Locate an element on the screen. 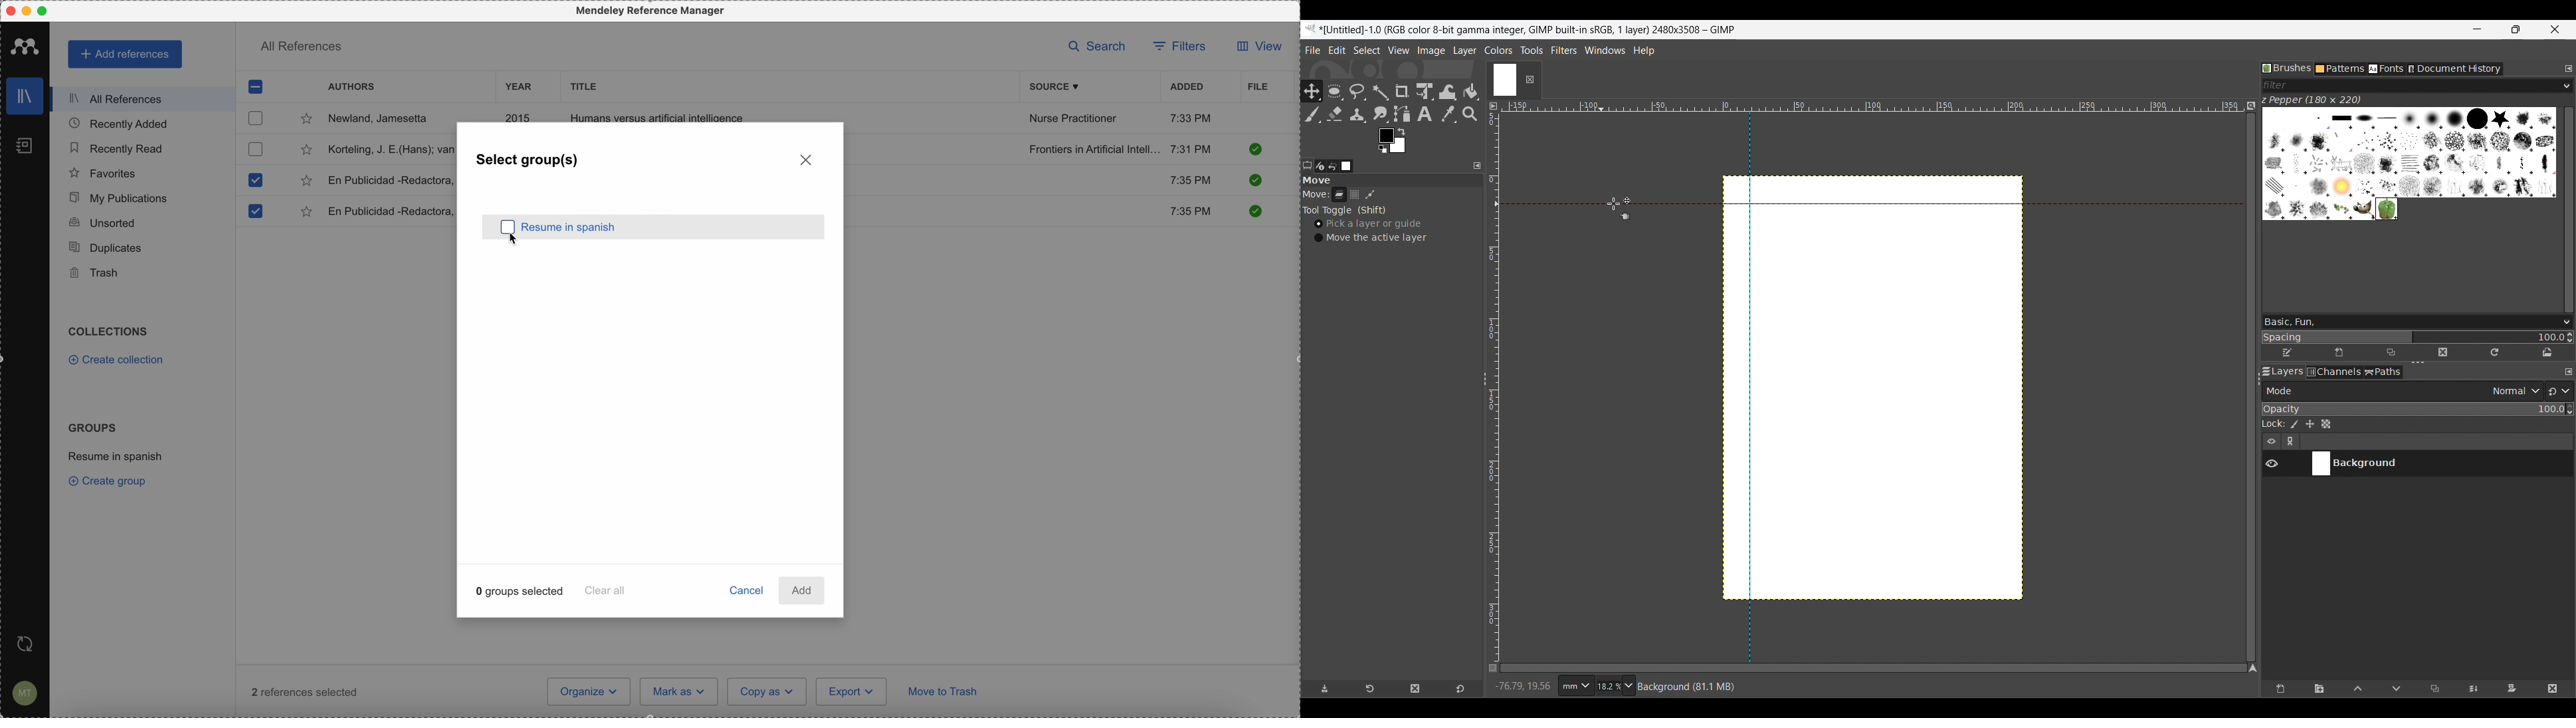  checkbox is located at coordinates (257, 118).